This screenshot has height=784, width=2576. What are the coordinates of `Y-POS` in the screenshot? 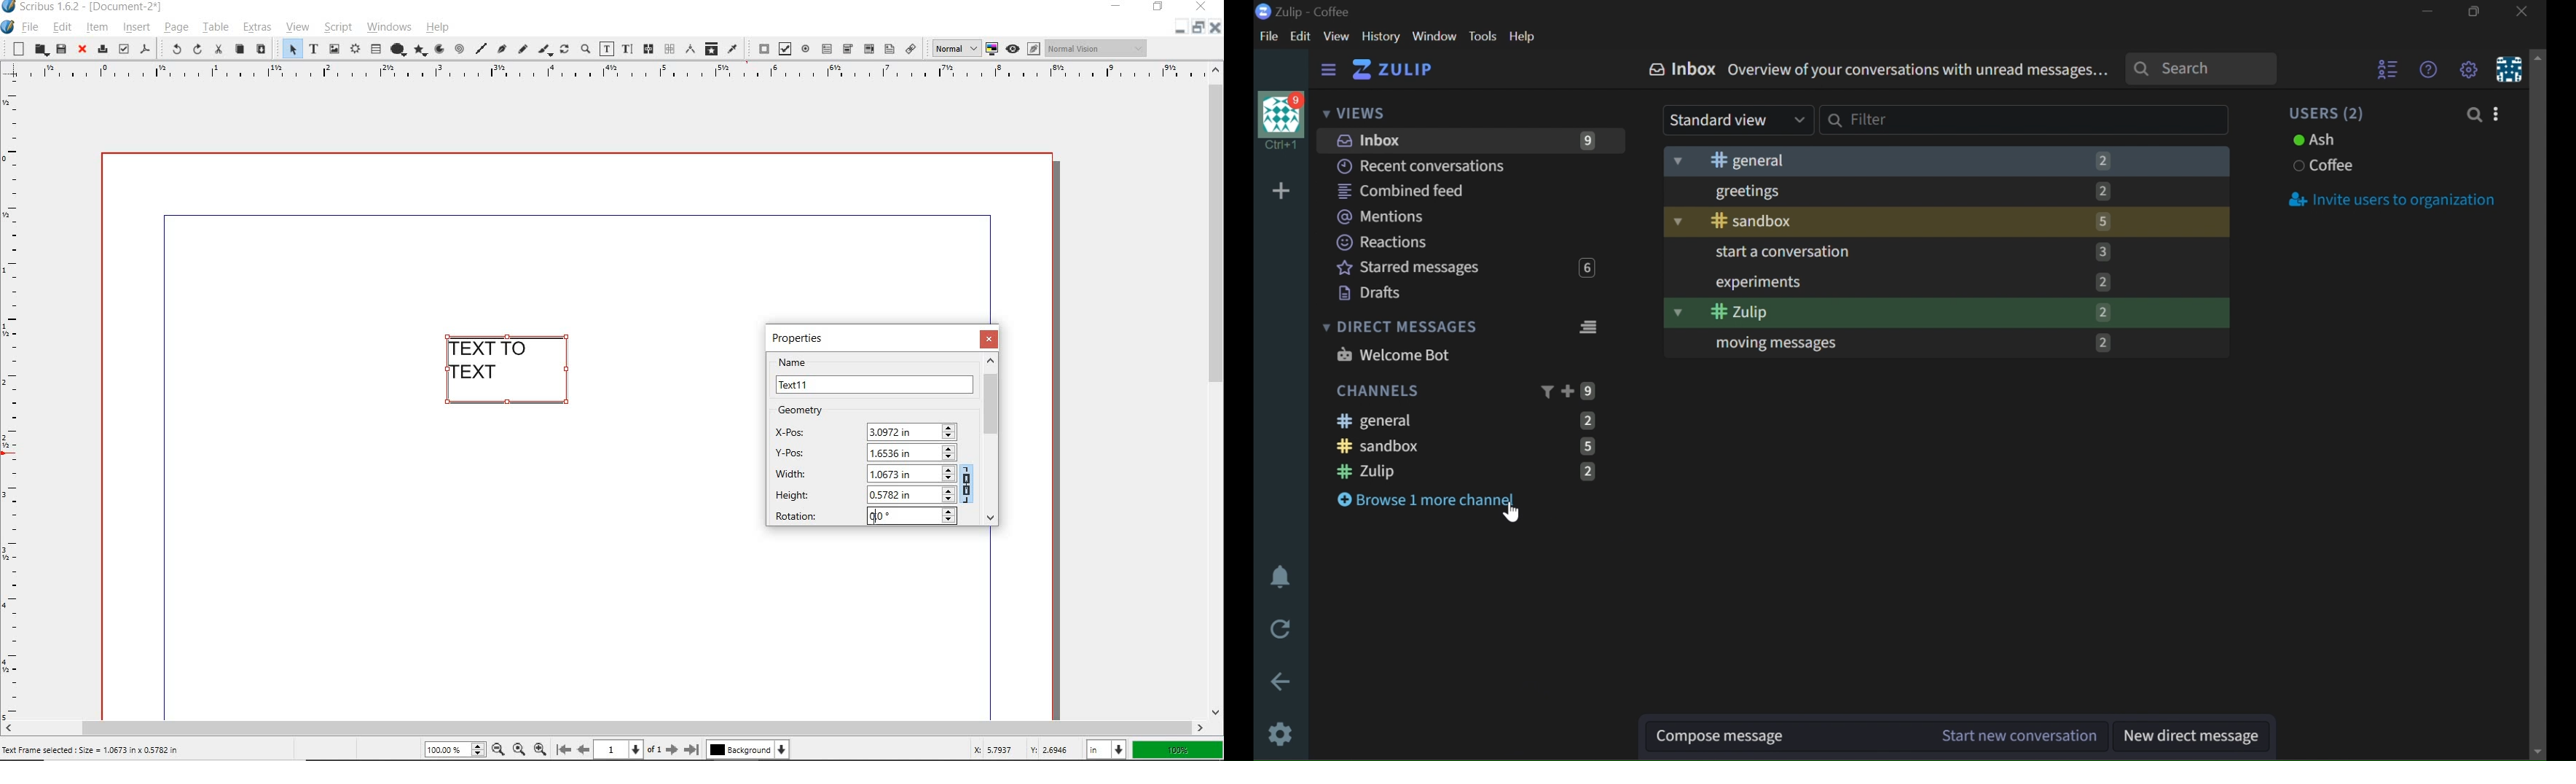 It's located at (862, 451).